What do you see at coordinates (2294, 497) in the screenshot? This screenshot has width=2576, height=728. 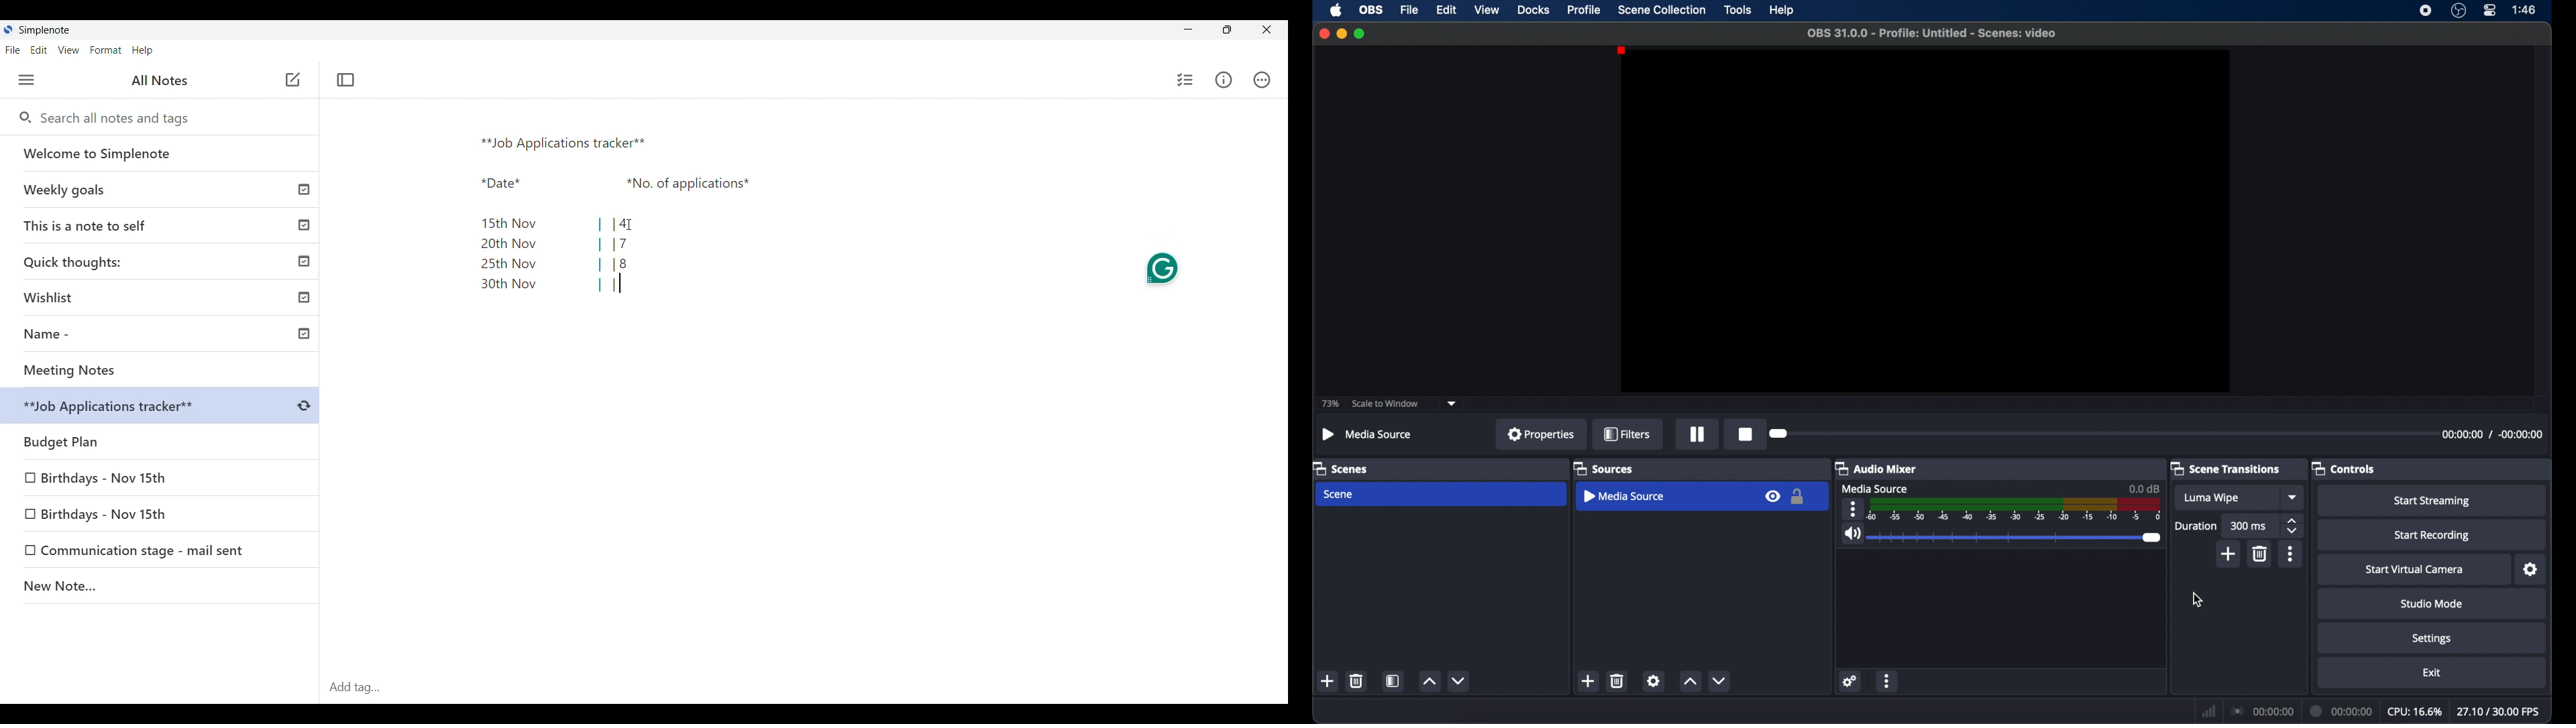 I see `dropdown` at bounding box center [2294, 497].